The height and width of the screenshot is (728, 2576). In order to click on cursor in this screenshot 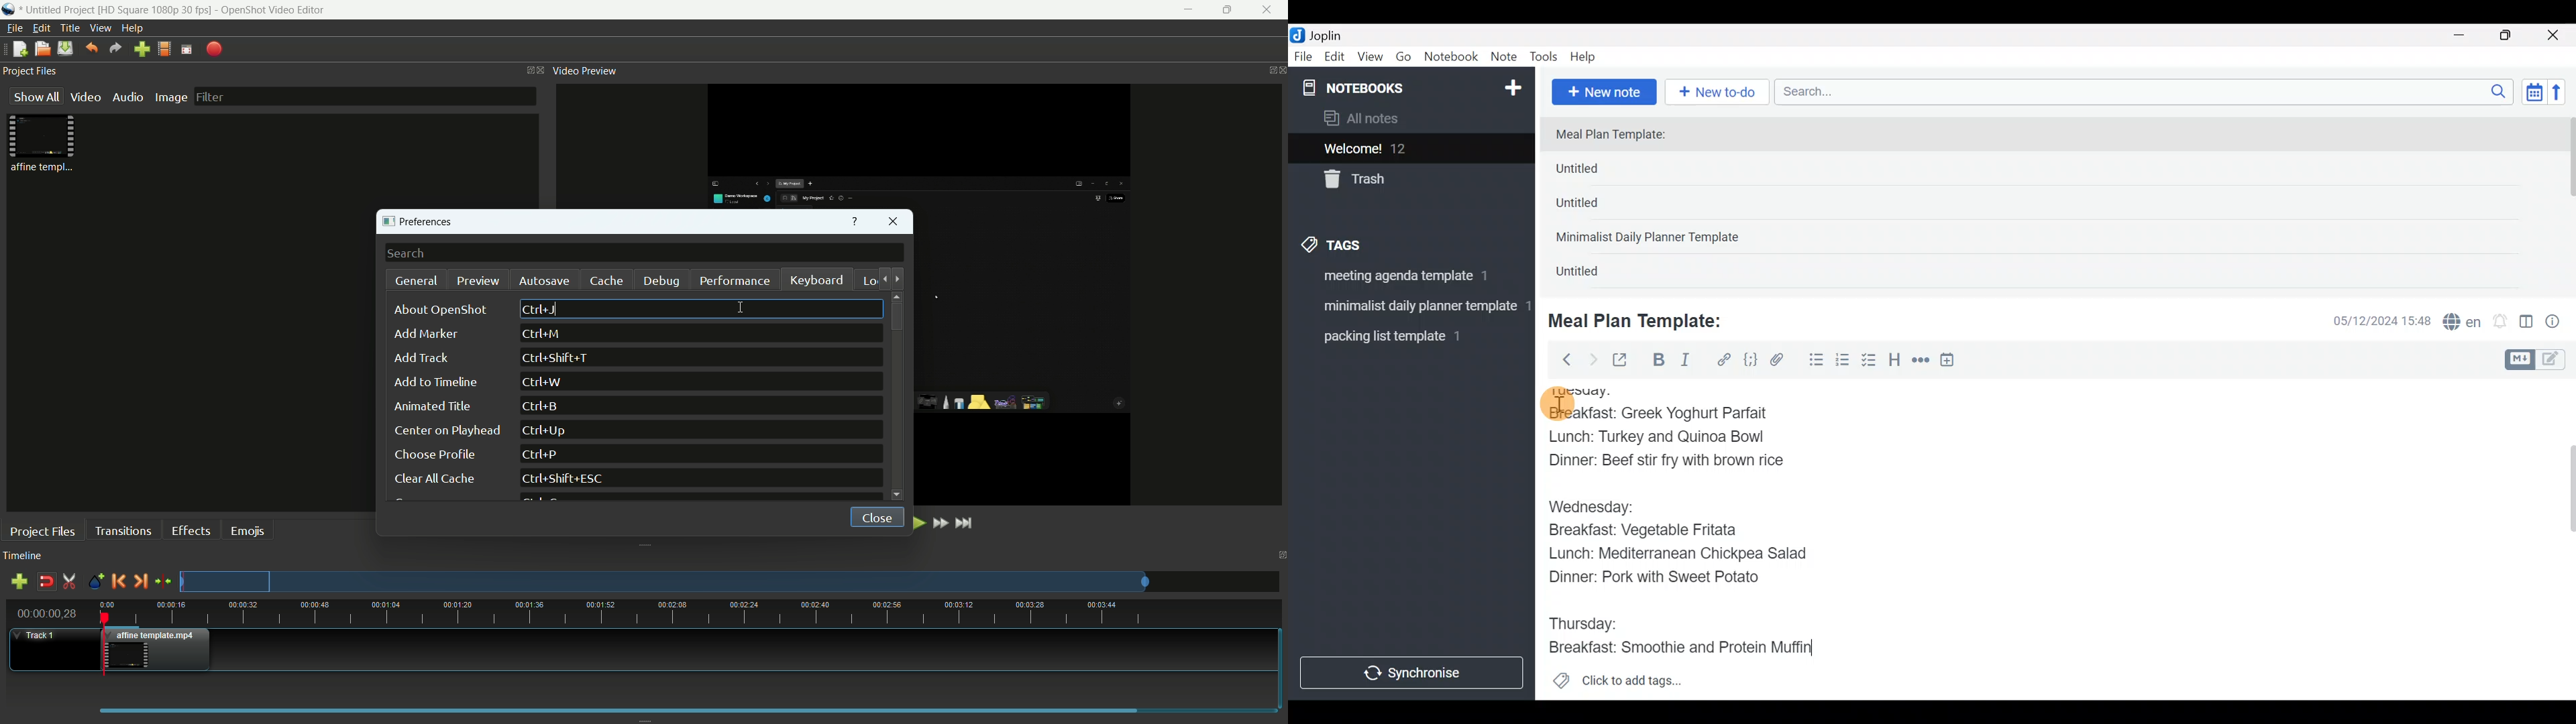, I will do `click(1556, 404)`.